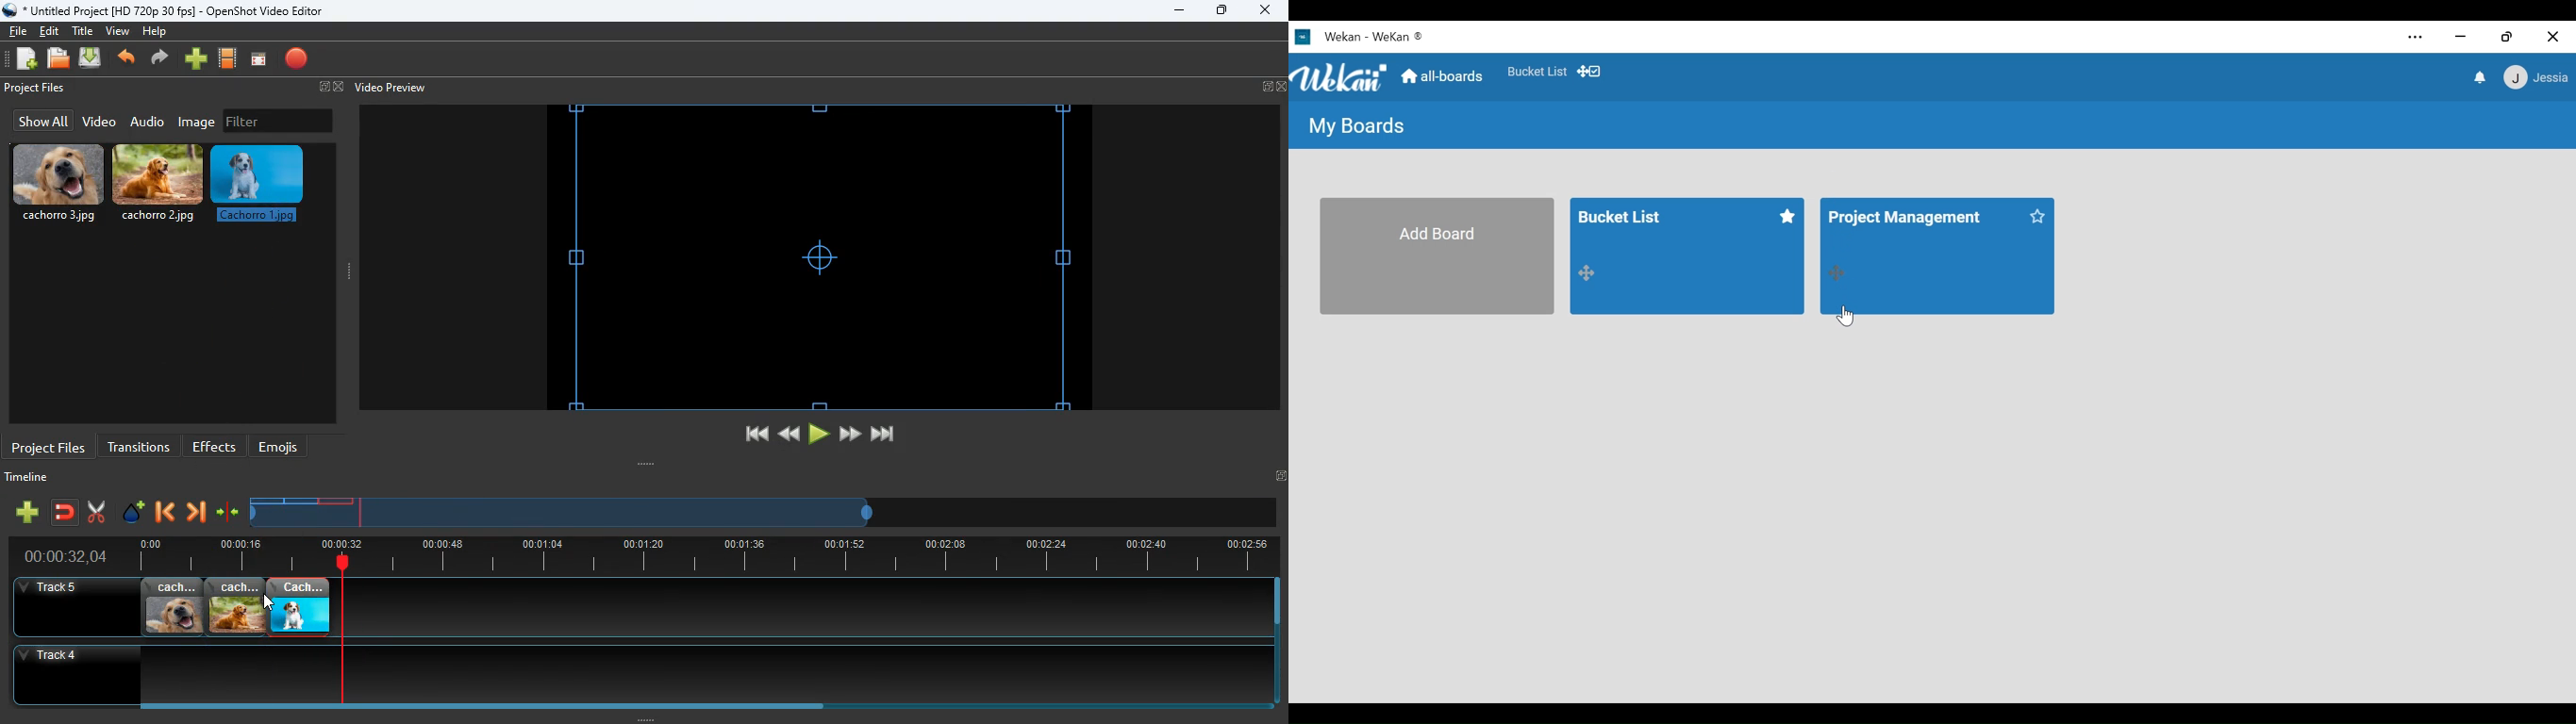 The image size is (2576, 728). Describe the element at coordinates (777, 607) in the screenshot. I see `track` at that location.